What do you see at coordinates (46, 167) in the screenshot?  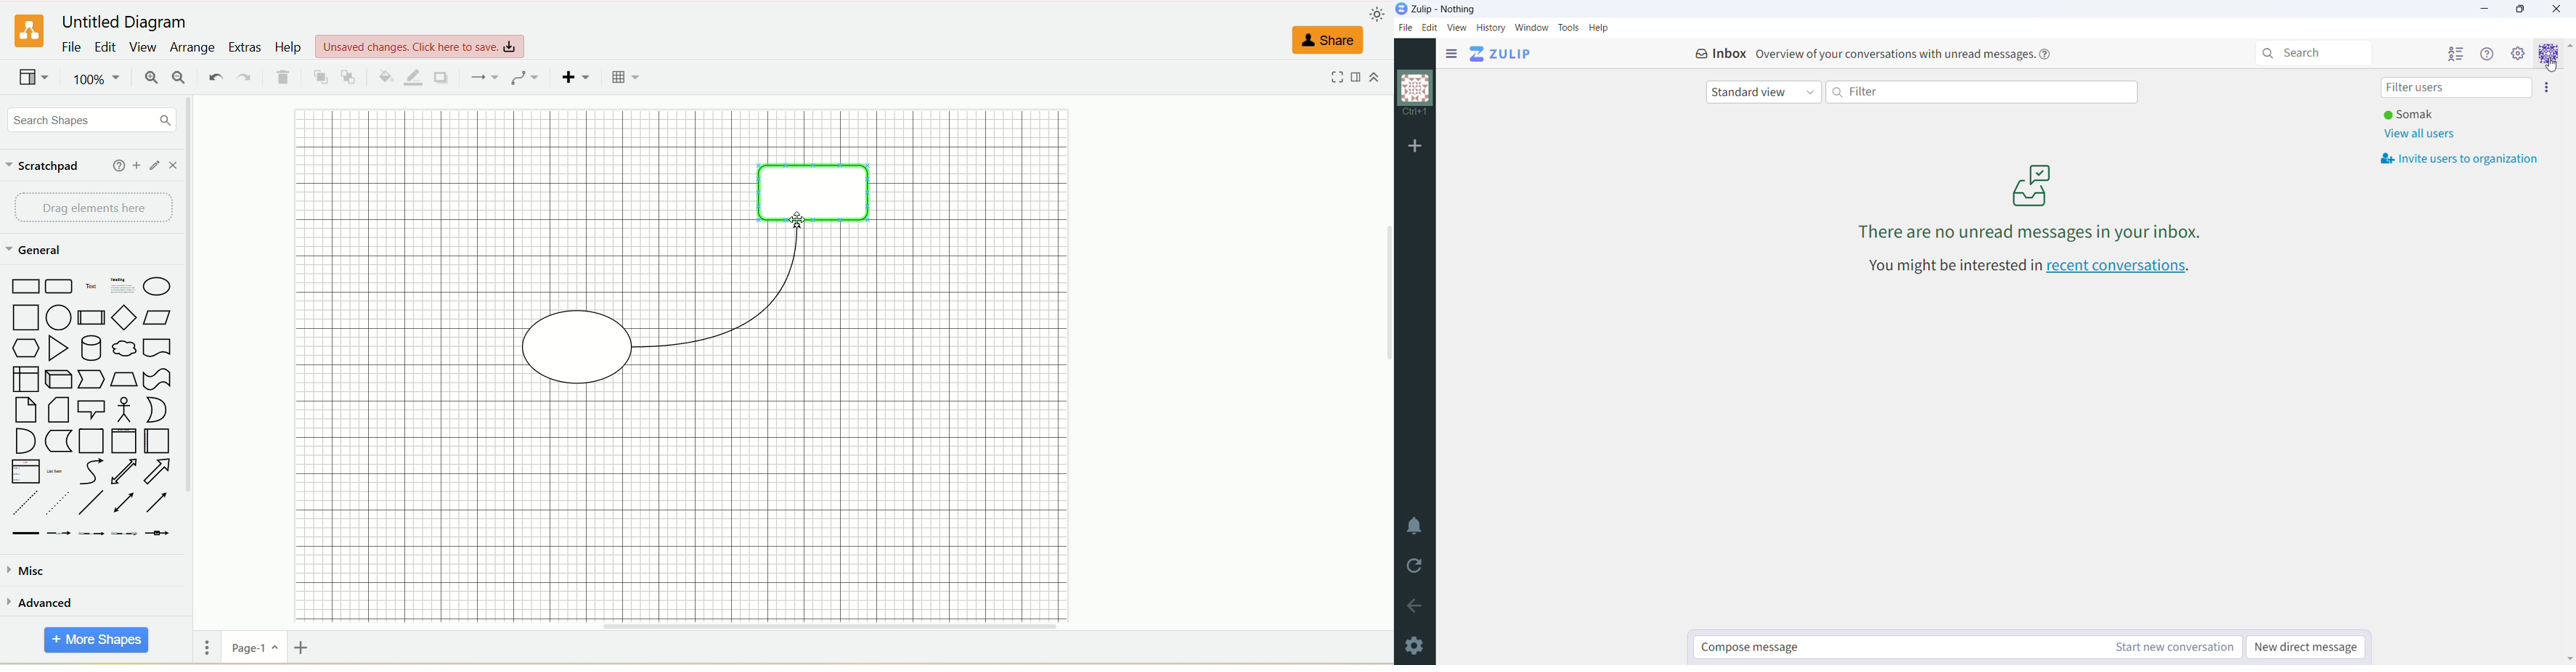 I see `scratchpad` at bounding box center [46, 167].